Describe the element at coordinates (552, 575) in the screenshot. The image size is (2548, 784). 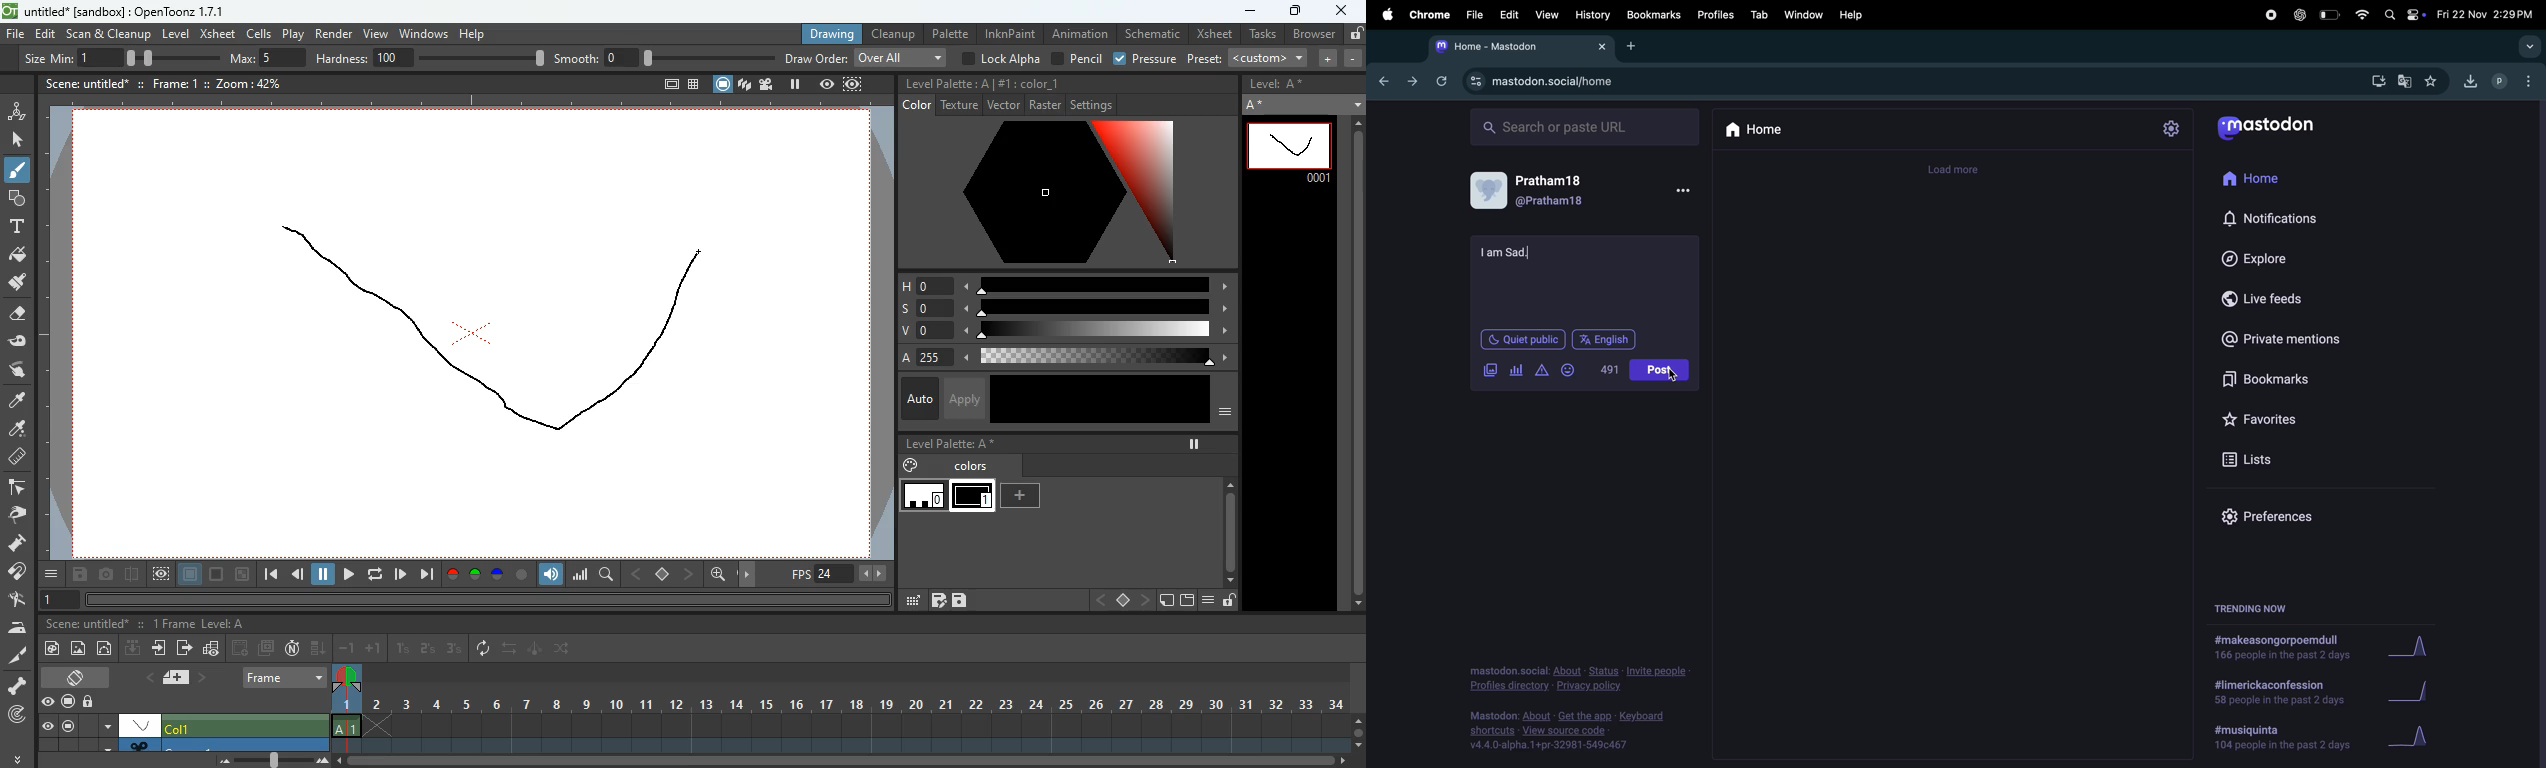
I see `volume` at that location.